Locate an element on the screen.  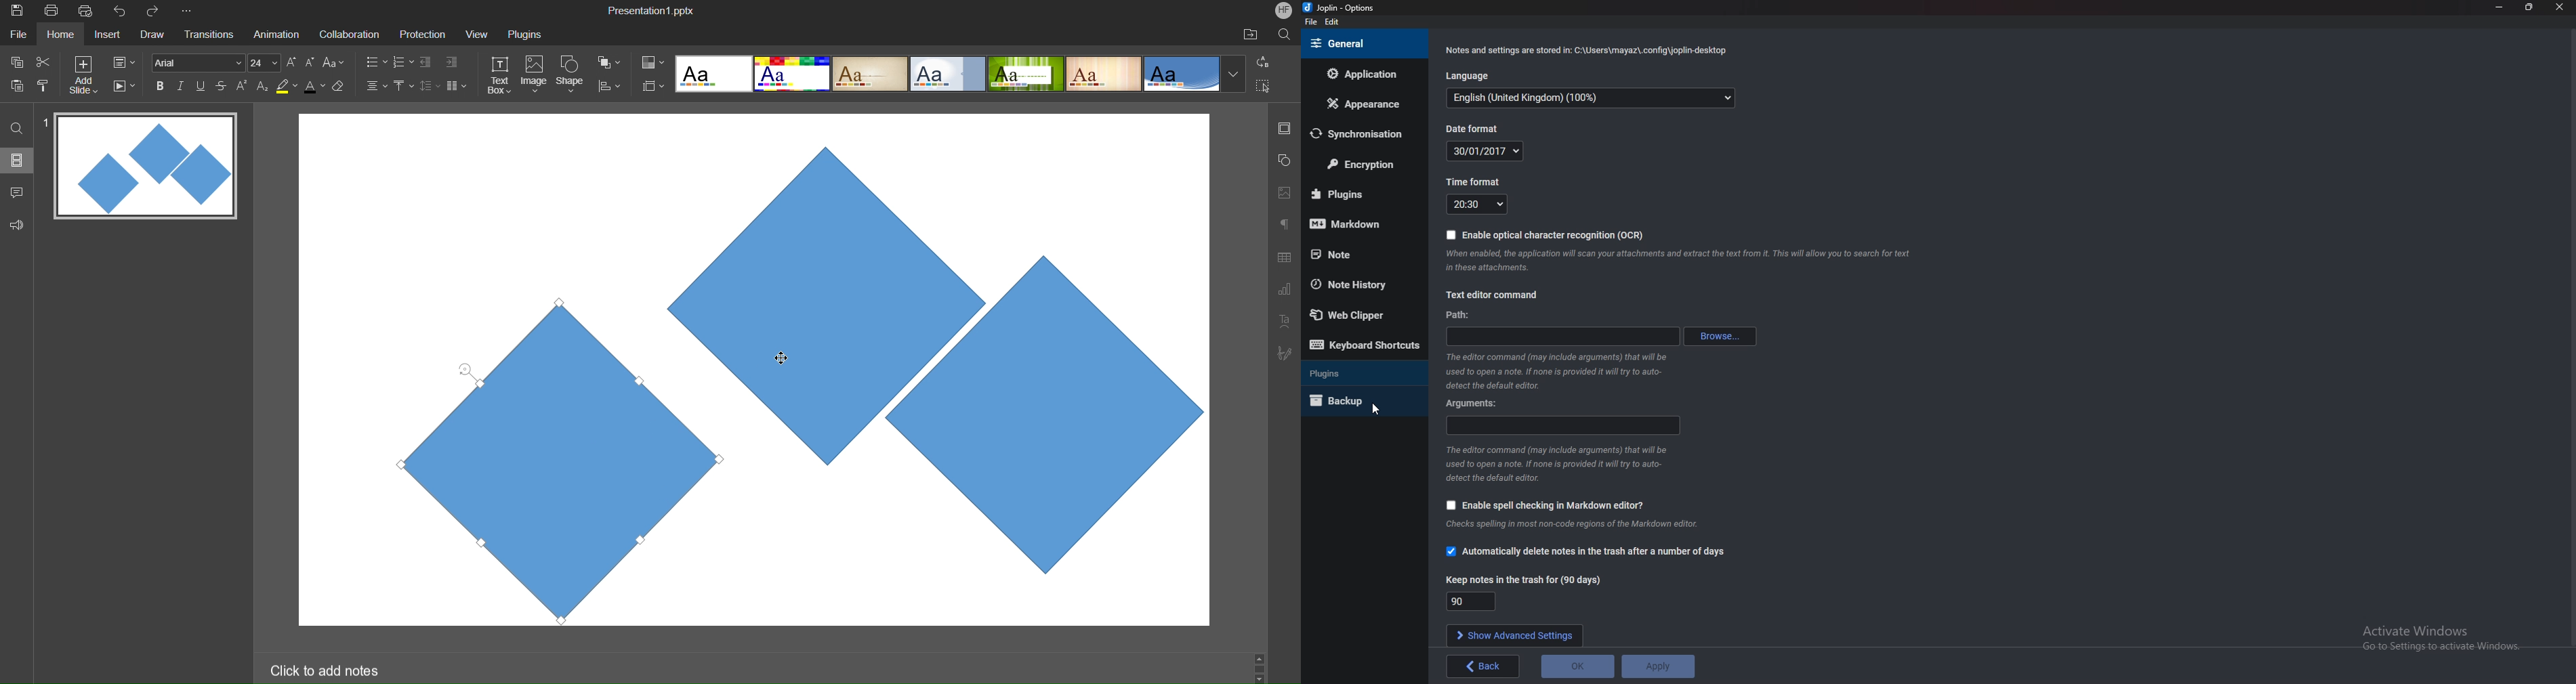
Slide Settings is located at coordinates (1283, 128).